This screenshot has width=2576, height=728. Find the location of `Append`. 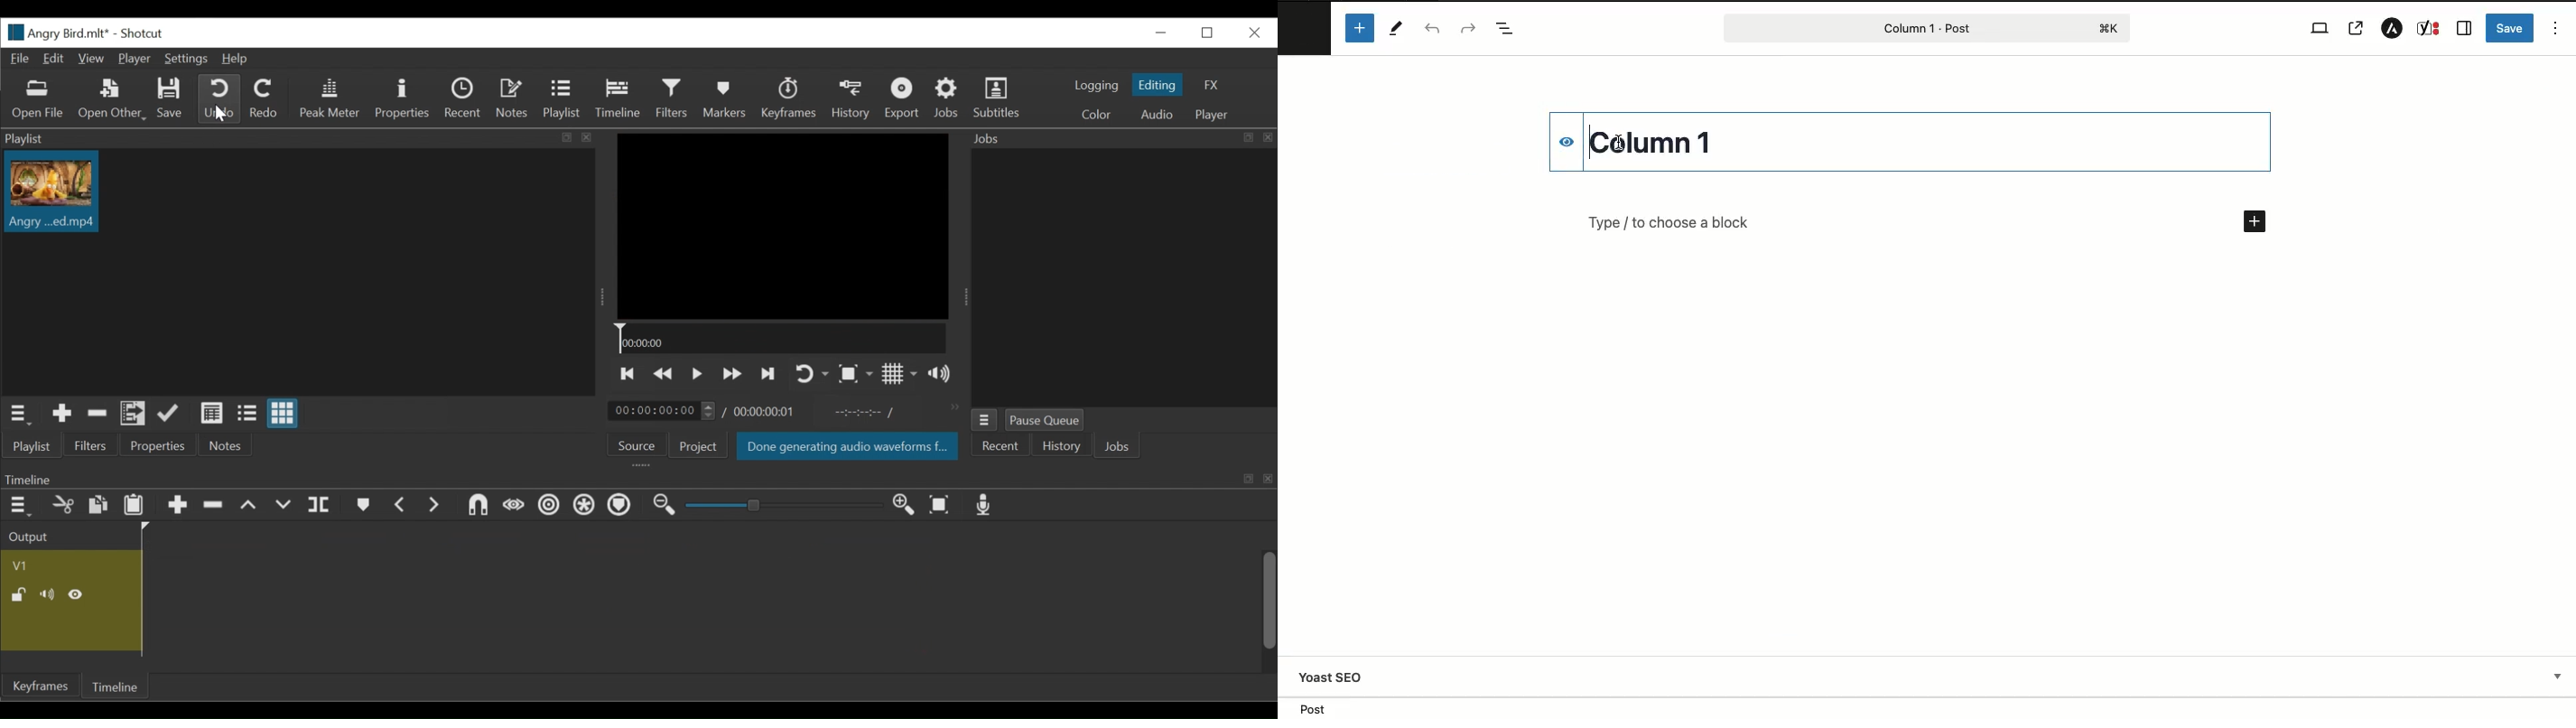

Append is located at coordinates (178, 505).